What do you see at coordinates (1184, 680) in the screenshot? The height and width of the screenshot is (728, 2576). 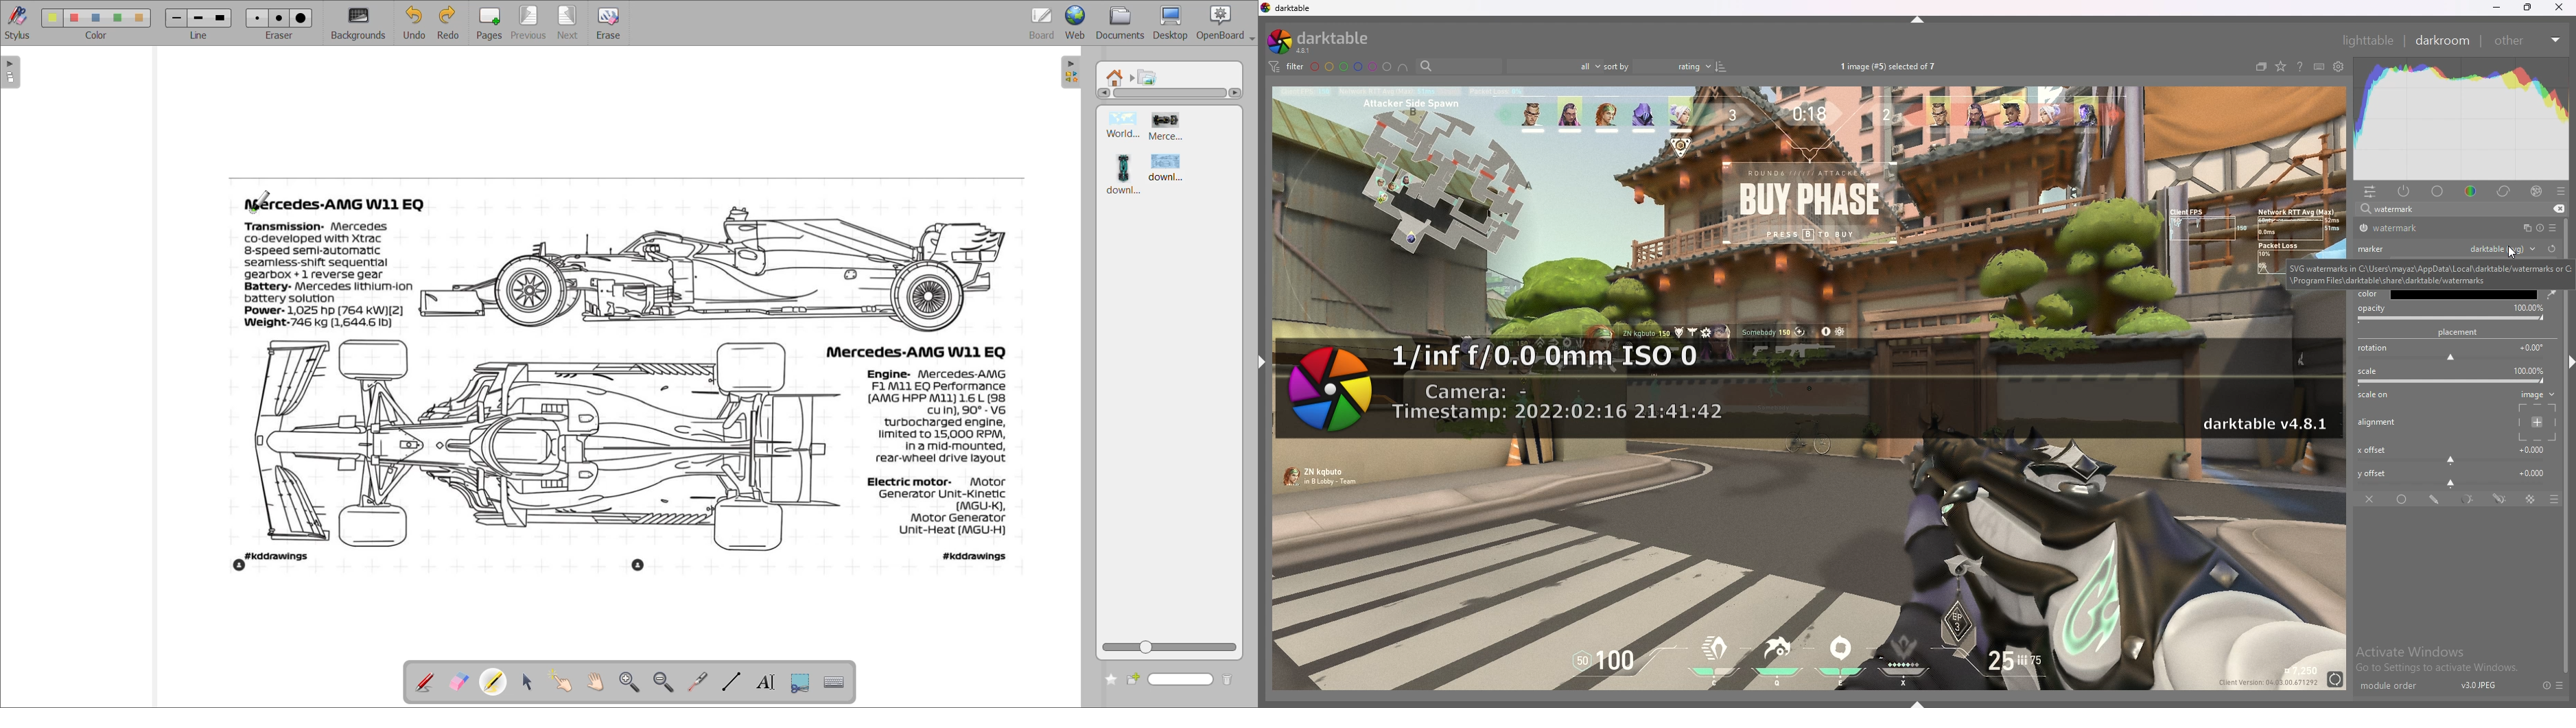 I see `name box` at bounding box center [1184, 680].